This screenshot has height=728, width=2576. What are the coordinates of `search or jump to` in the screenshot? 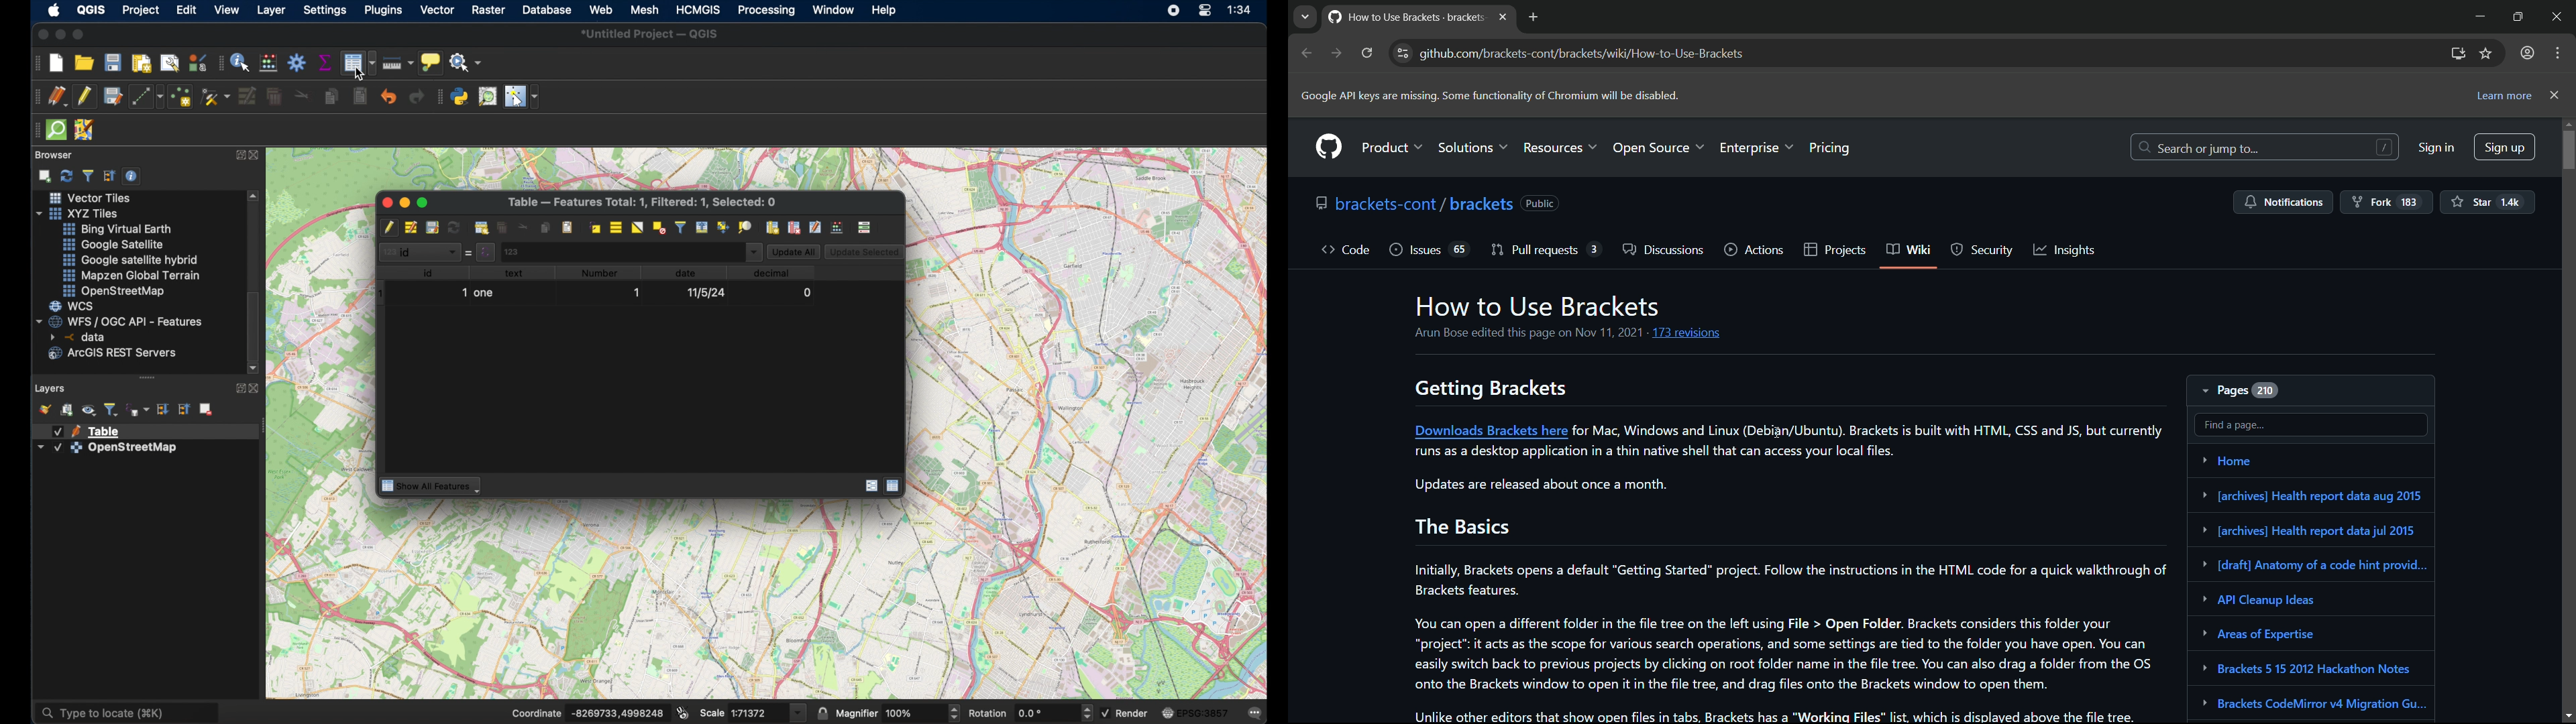 It's located at (2265, 147).